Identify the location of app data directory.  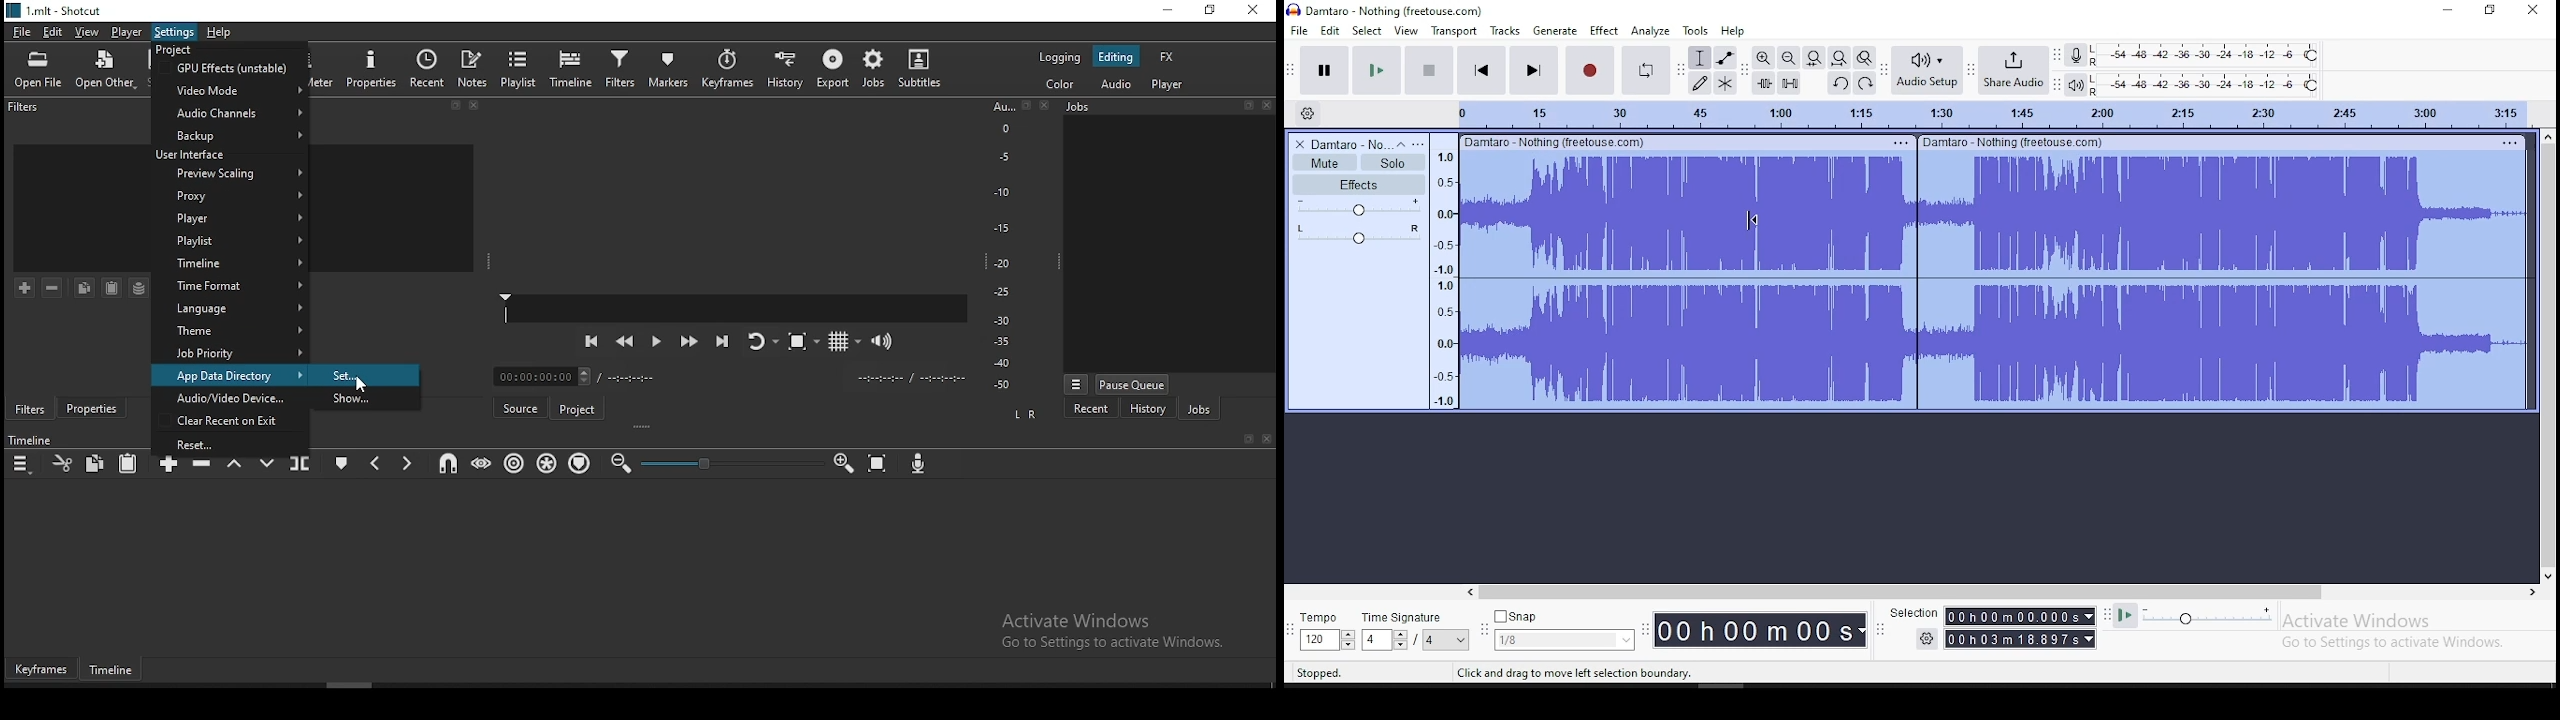
(231, 375).